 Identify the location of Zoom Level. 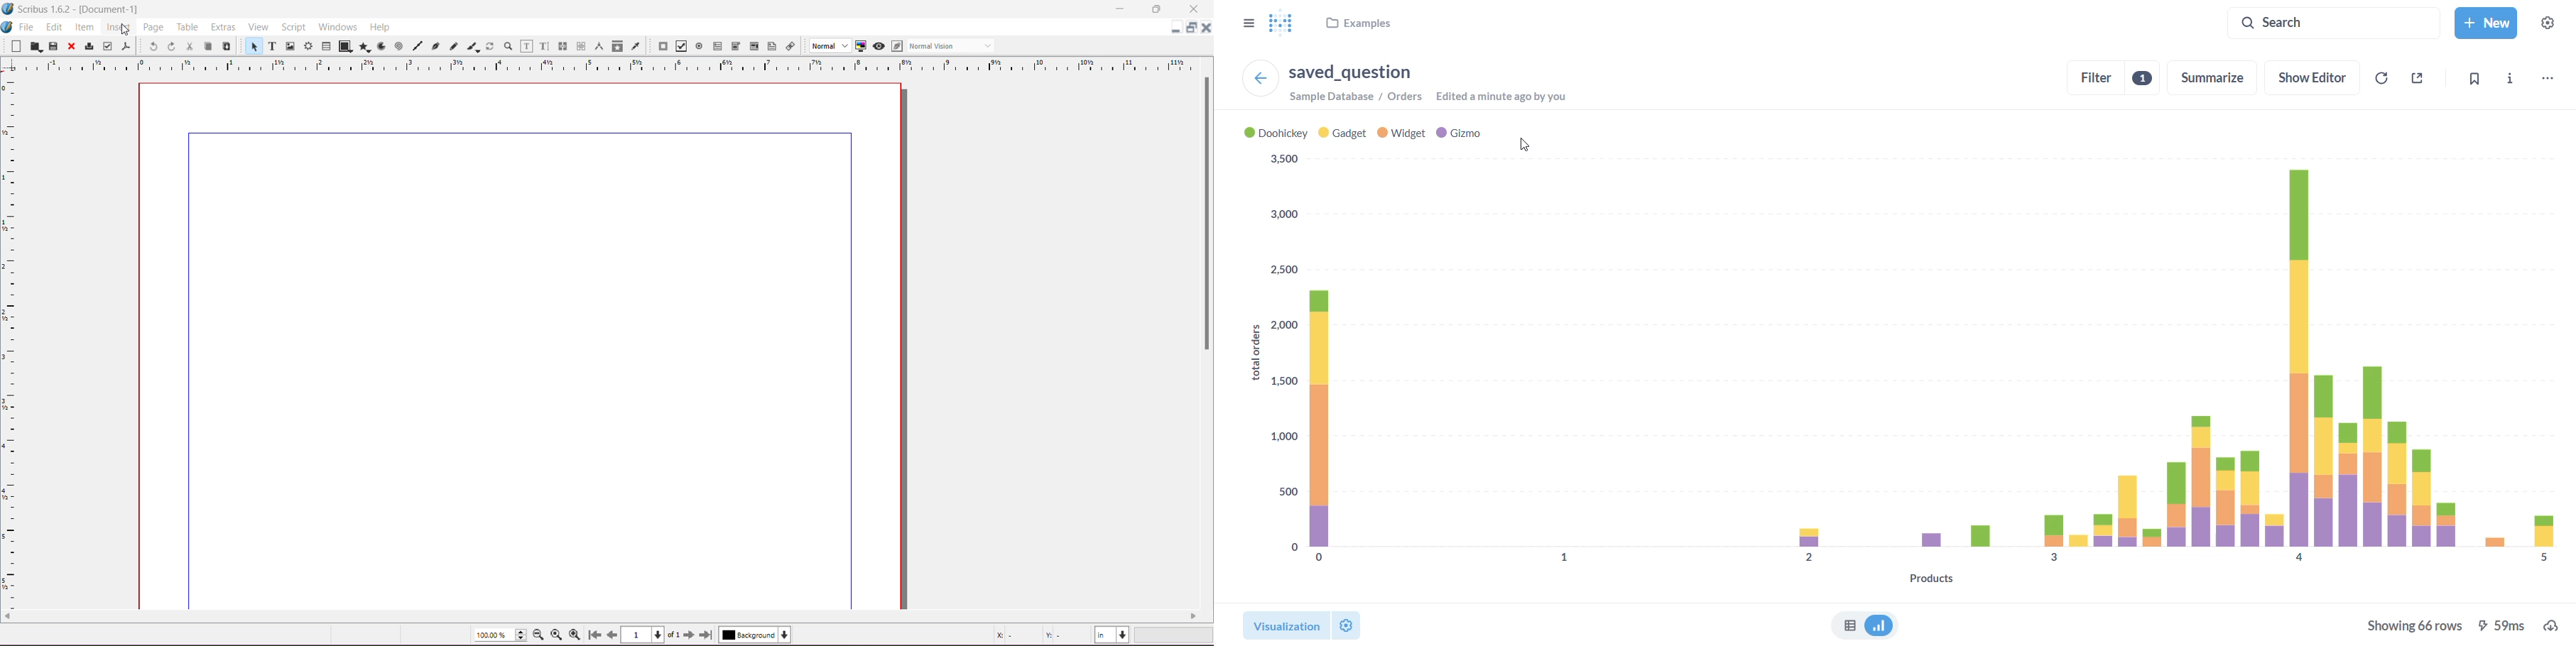
(1176, 635).